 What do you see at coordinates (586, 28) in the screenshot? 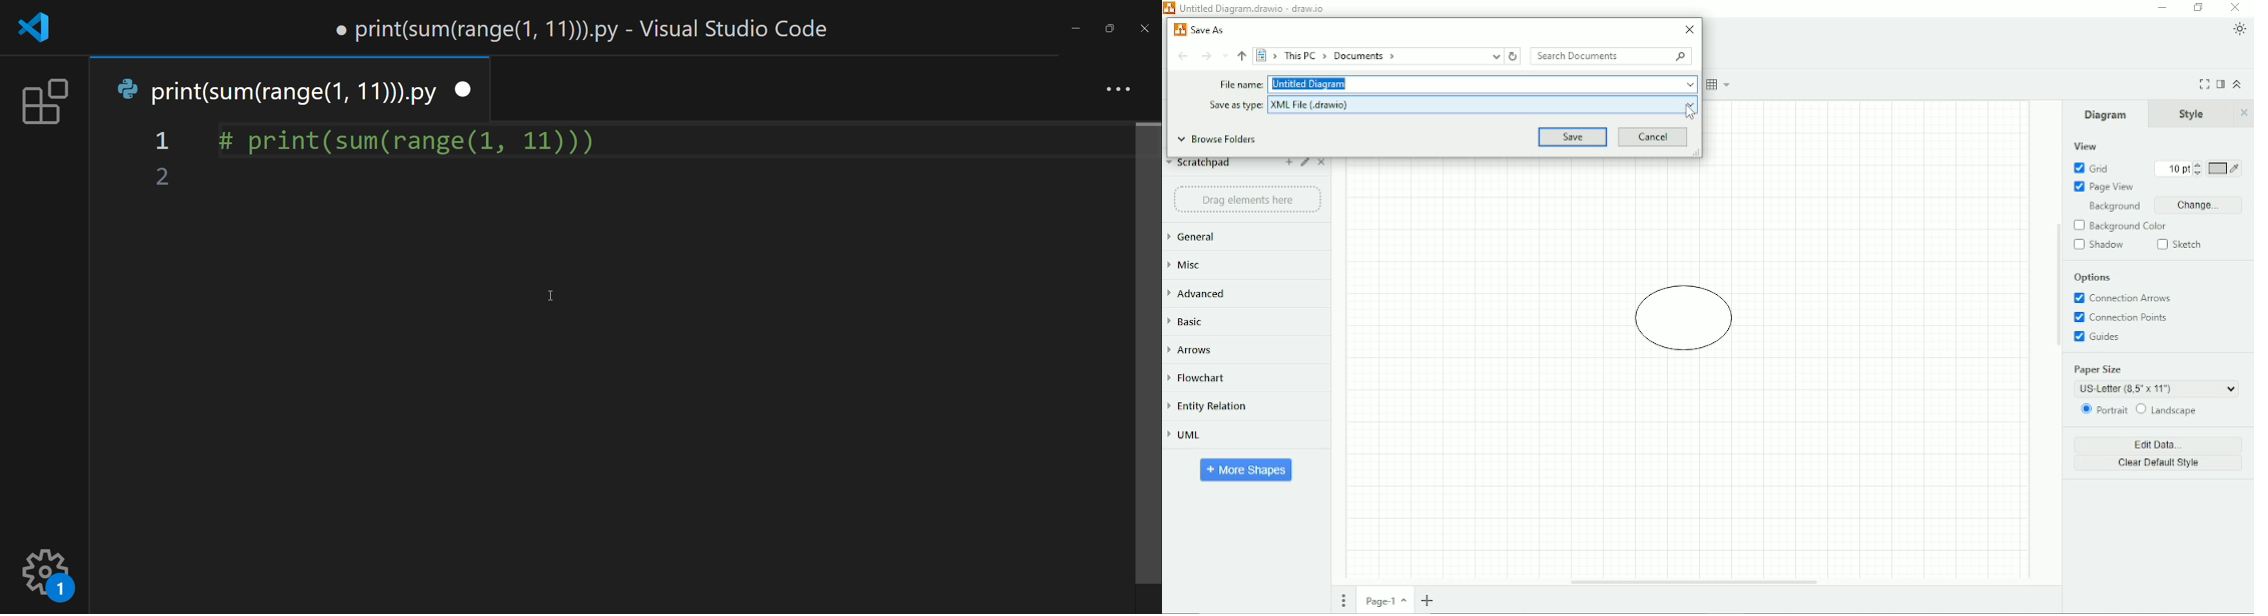
I see `print(sum(range(1, 11))).py - Visual Studio Code` at bounding box center [586, 28].